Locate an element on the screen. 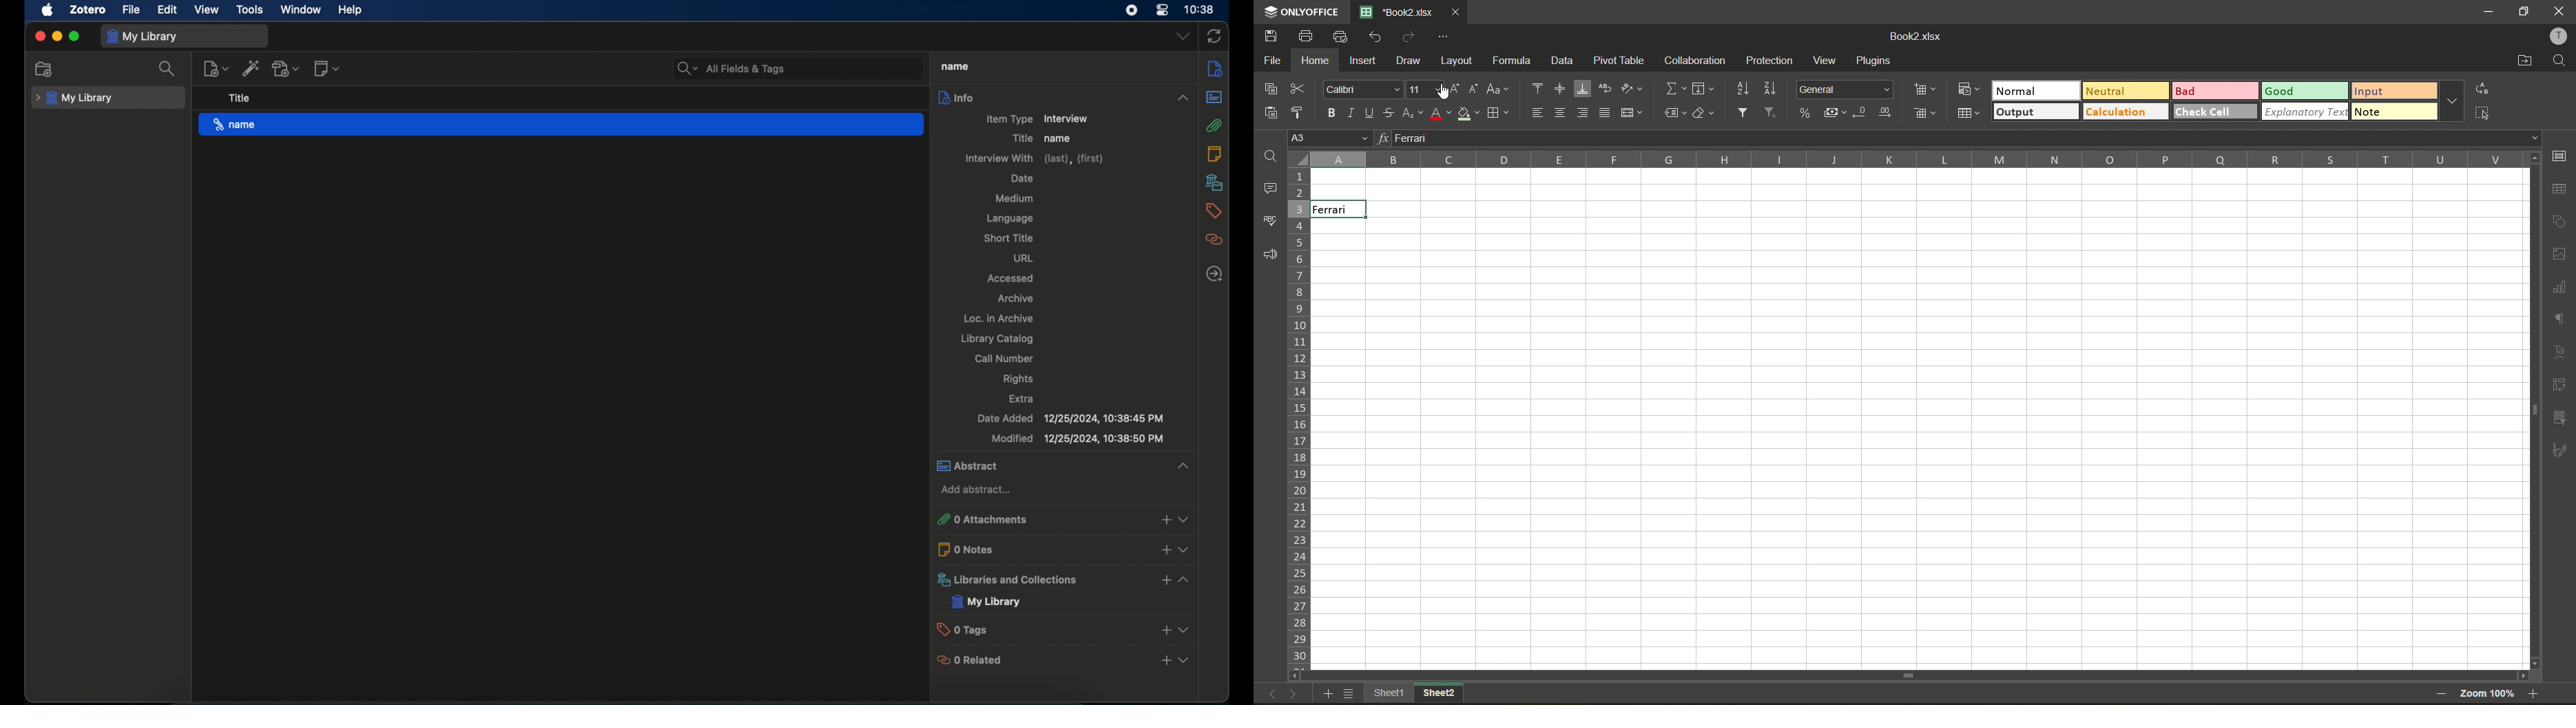  title is located at coordinates (955, 66).